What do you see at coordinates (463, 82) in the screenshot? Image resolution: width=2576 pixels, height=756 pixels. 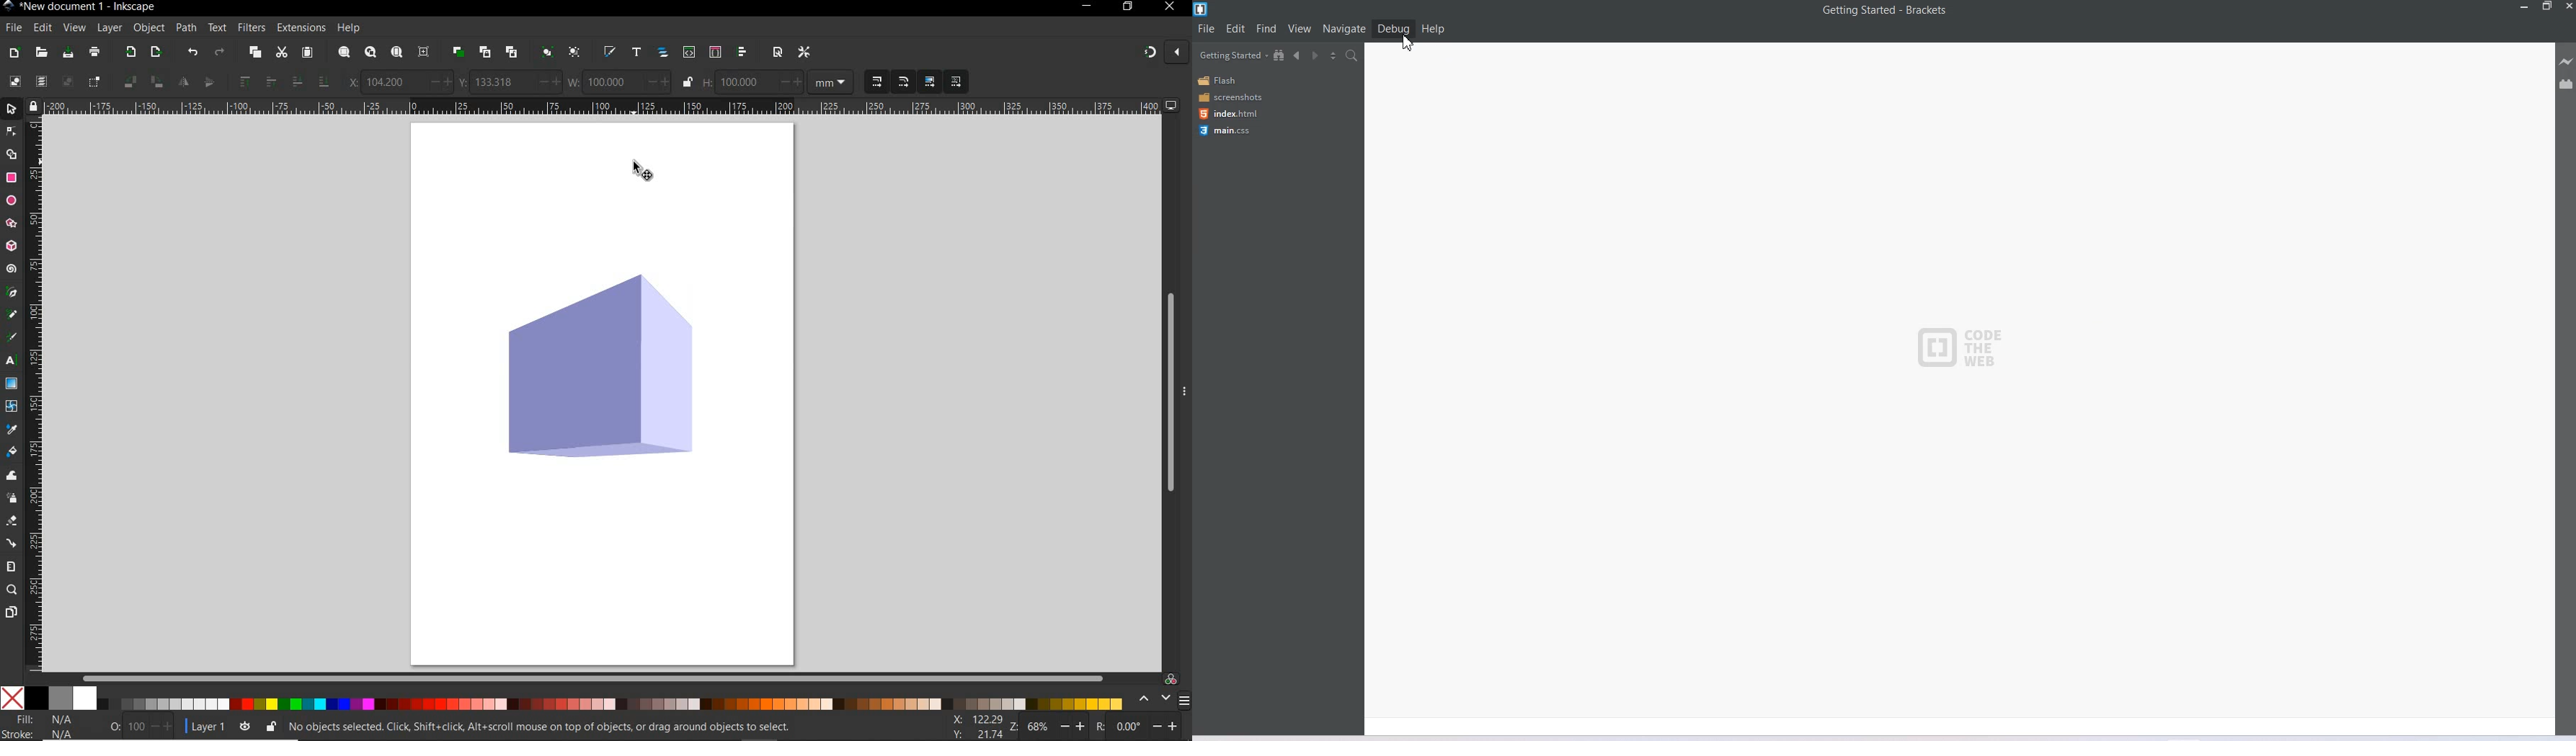 I see `y` at bounding box center [463, 82].